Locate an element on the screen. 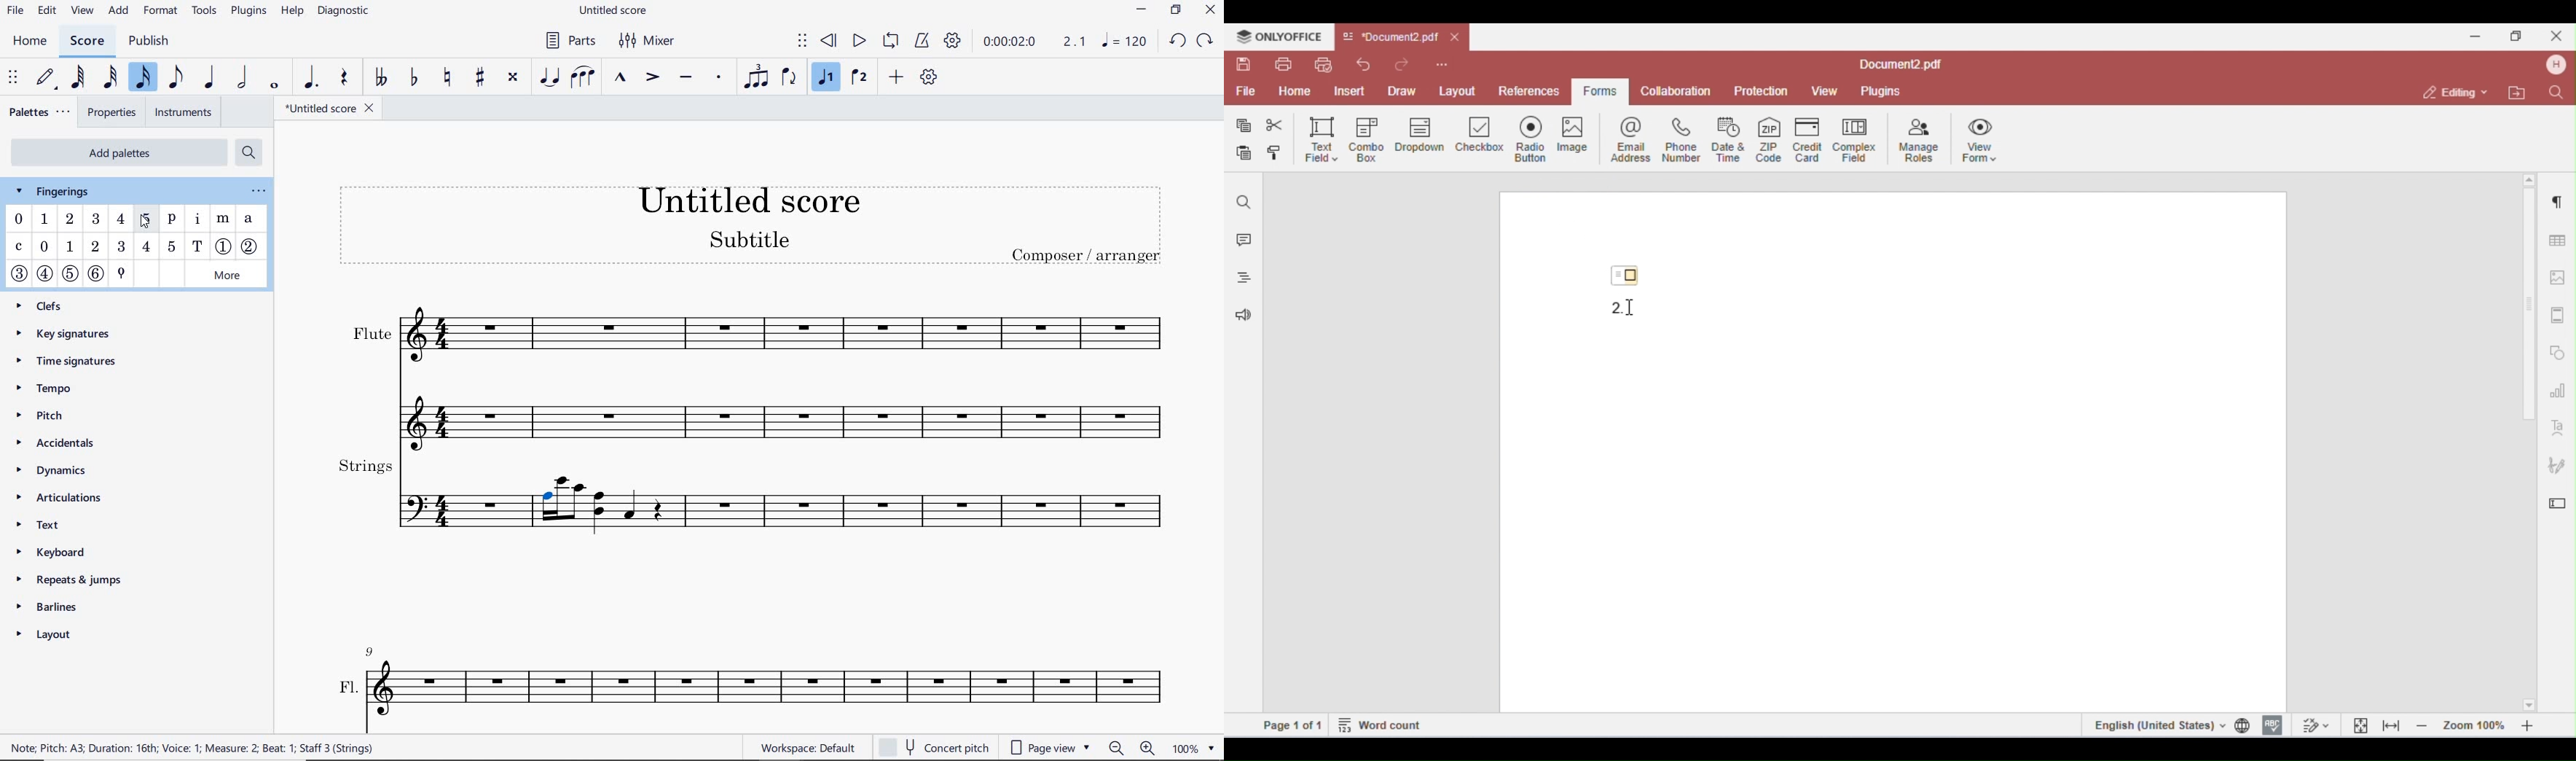 The image size is (2576, 784). workspace default is located at coordinates (808, 748).